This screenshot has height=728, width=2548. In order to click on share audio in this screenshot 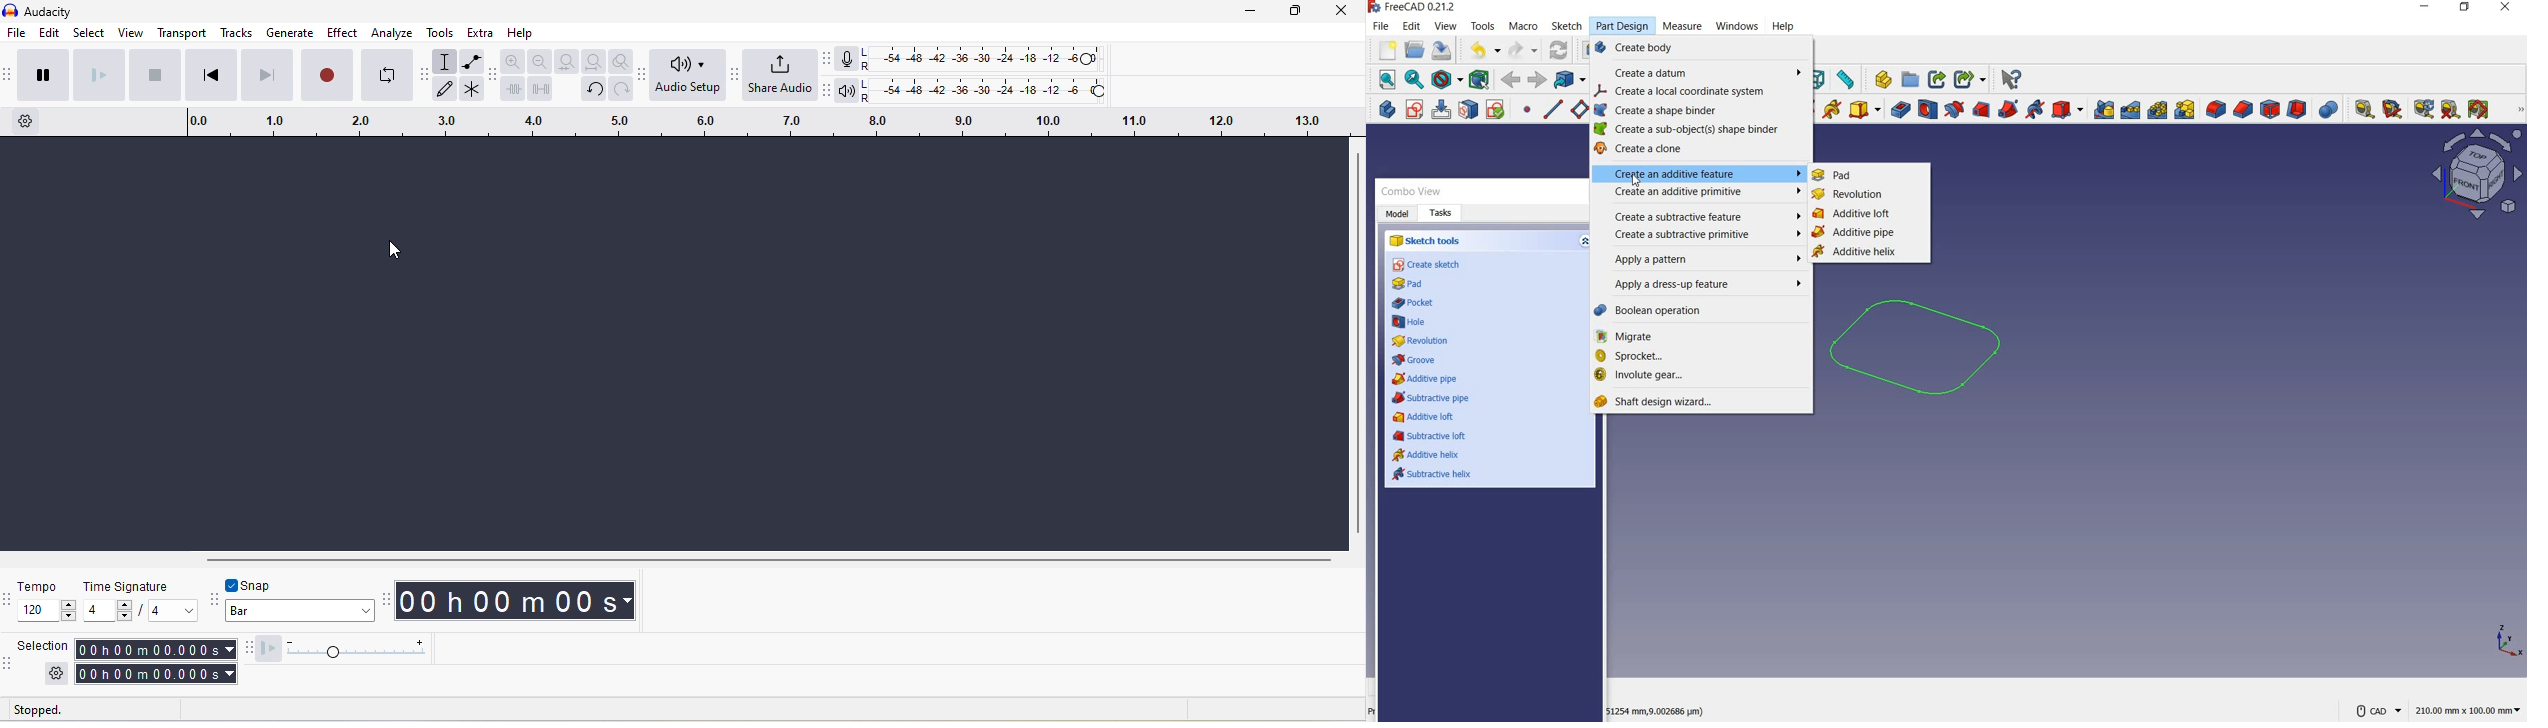, I will do `click(780, 76)`.